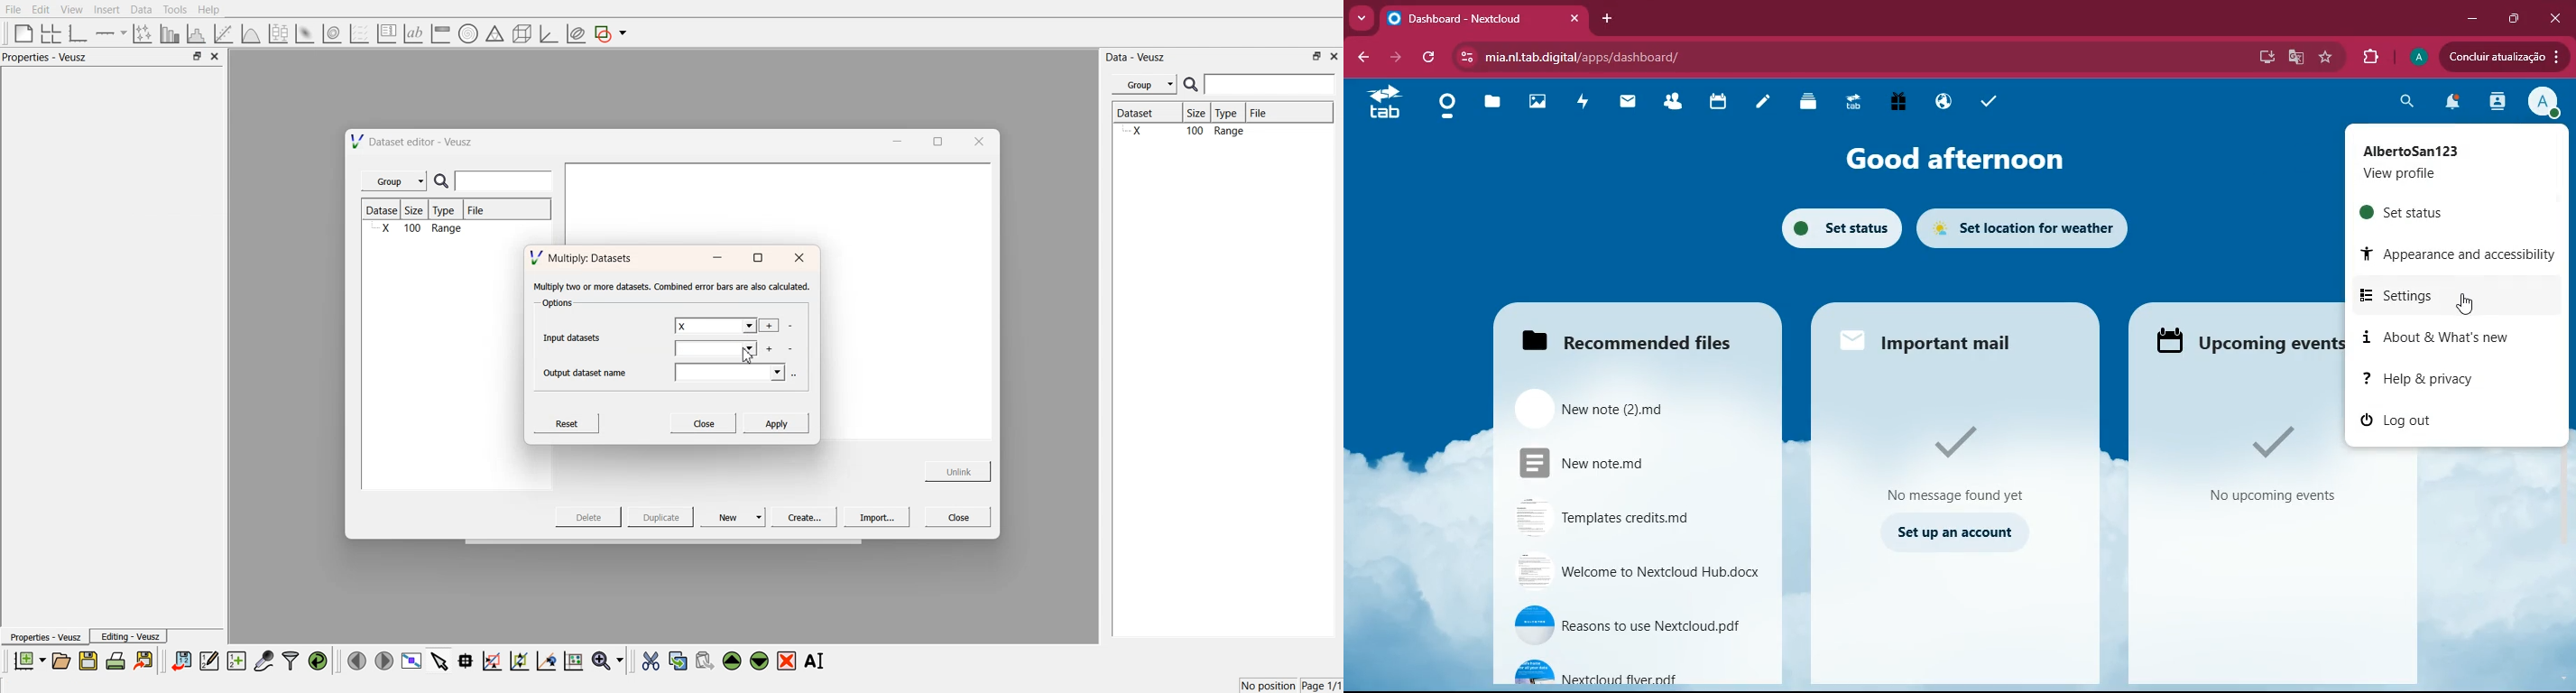 This screenshot has width=2576, height=700. What do you see at coordinates (748, 357) in the screenshot?
I see `cursor` at bounding box center [748, 357].